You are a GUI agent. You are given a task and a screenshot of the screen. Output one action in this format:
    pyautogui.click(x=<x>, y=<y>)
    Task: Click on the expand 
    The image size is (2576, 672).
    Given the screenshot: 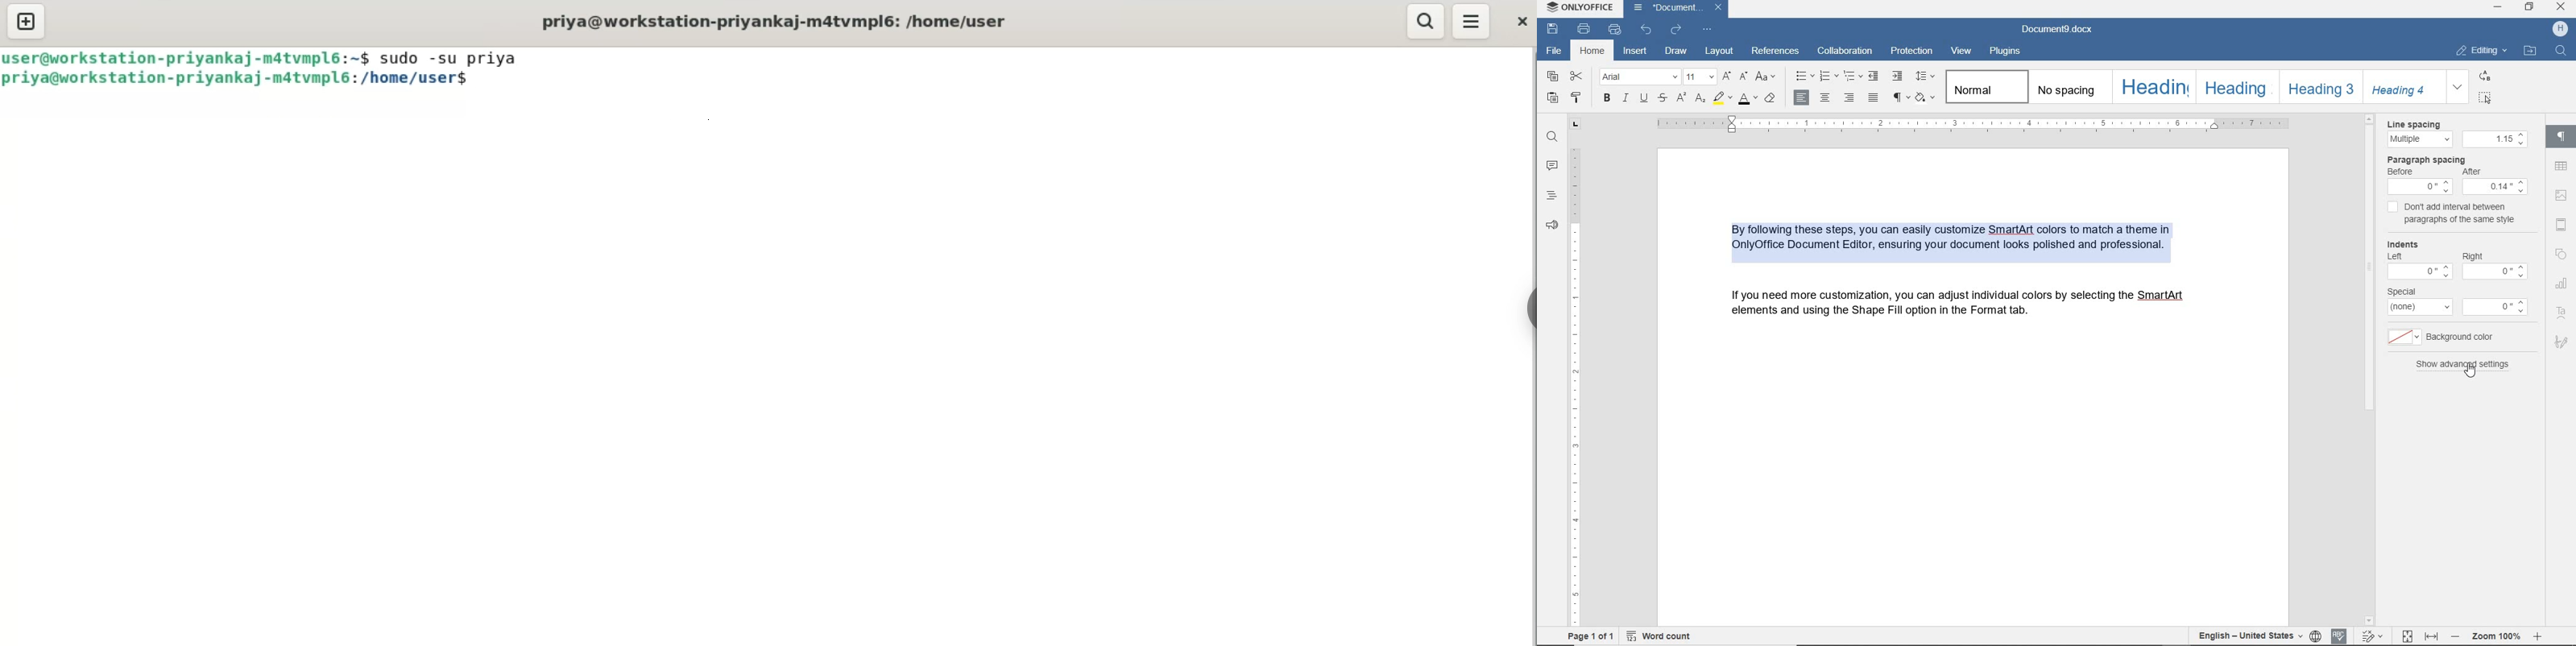 What is the action you would take?
    pyautogui.click(x=2458, y=87)
    